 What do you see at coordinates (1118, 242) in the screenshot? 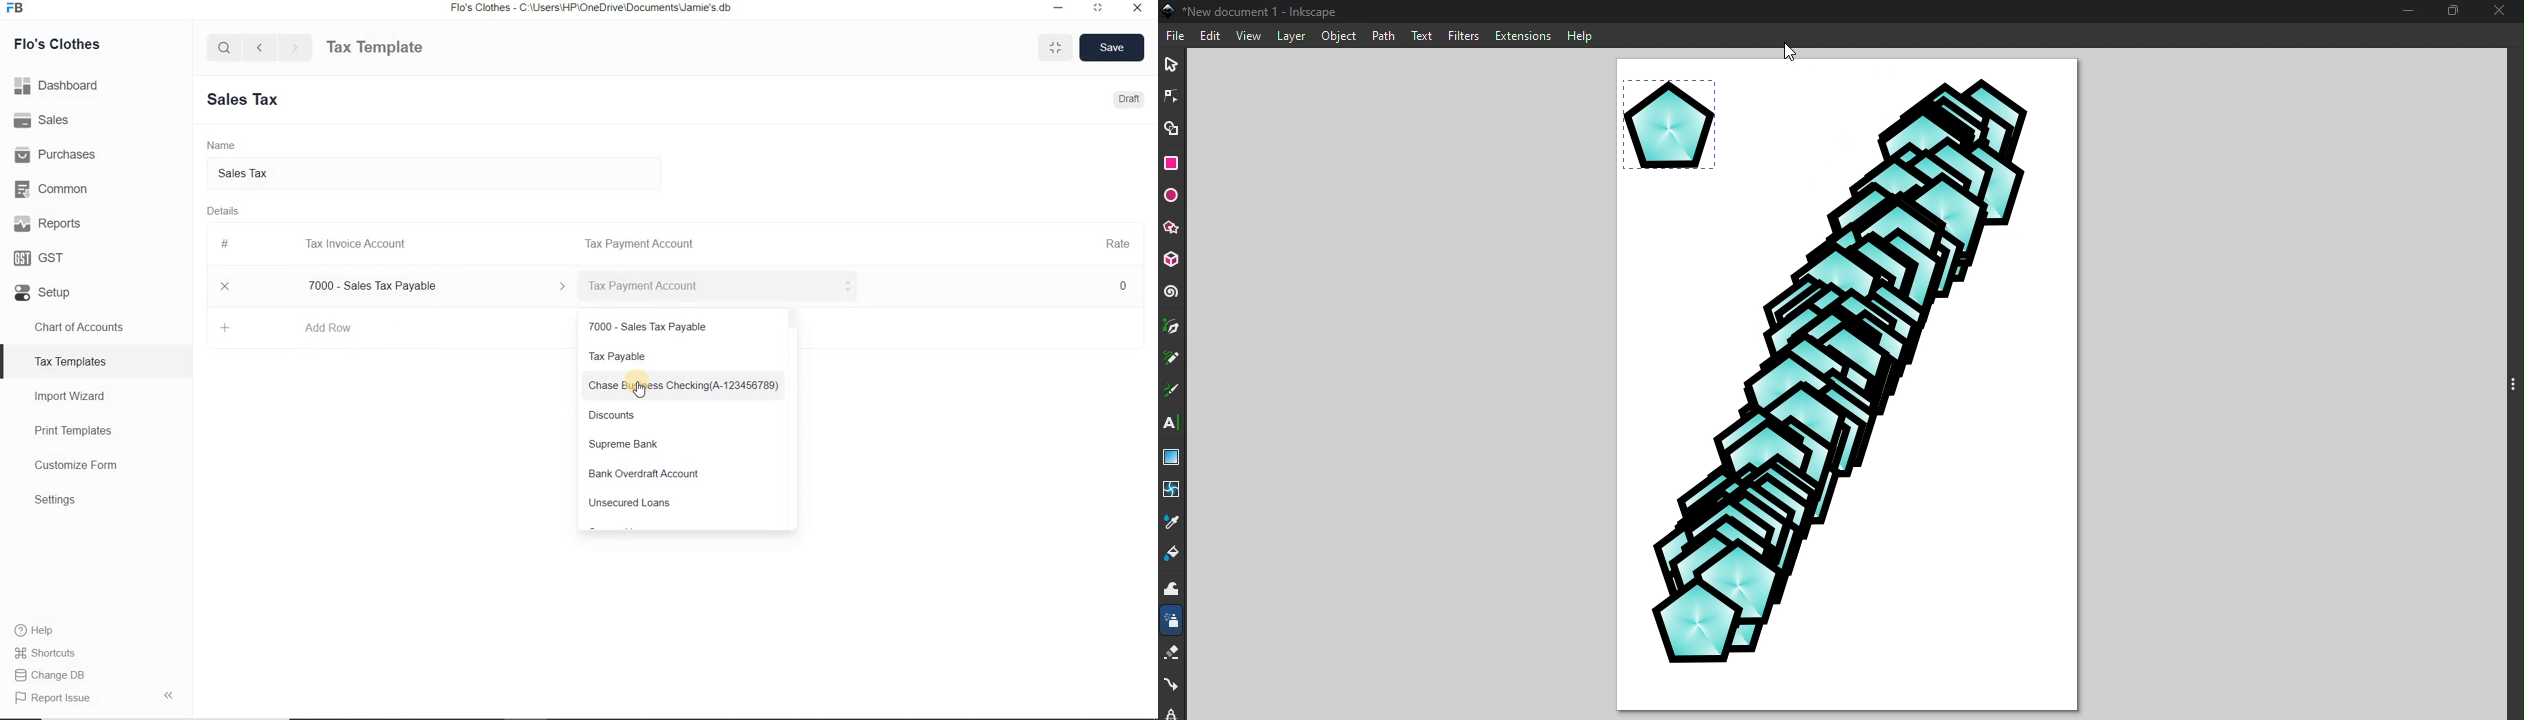
I see `Rate` at bounding box center [1118, 242].